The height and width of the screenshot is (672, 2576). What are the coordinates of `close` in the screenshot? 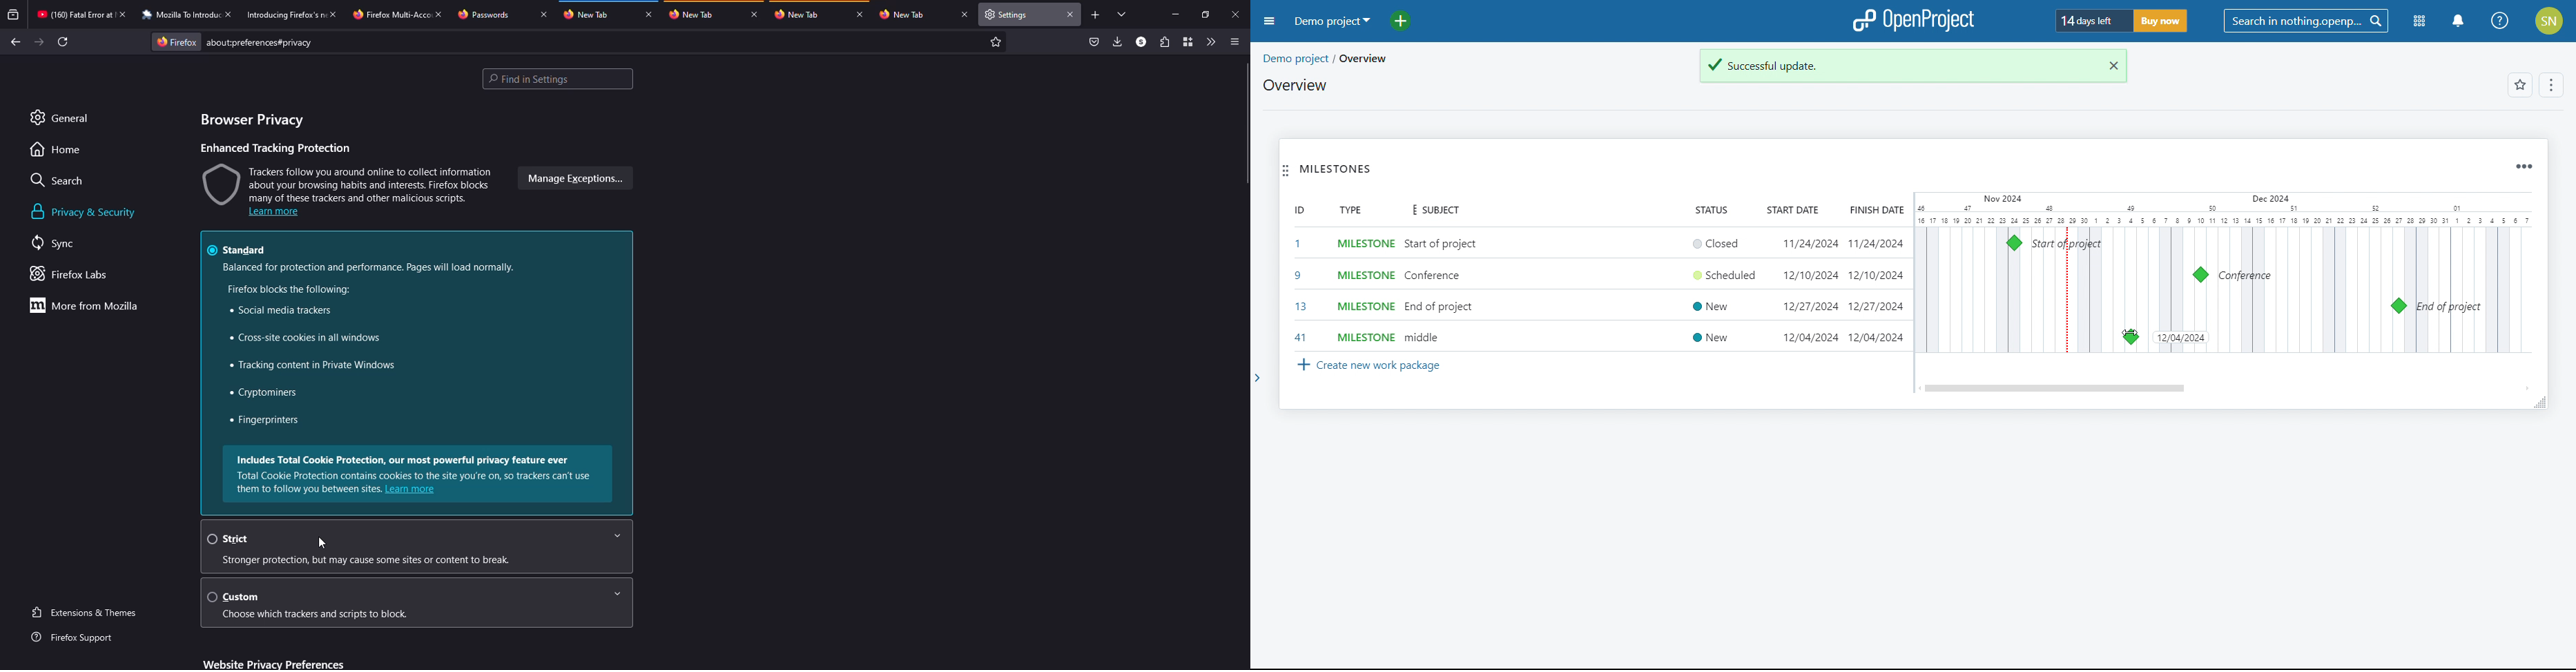 It's located at (126, 14).